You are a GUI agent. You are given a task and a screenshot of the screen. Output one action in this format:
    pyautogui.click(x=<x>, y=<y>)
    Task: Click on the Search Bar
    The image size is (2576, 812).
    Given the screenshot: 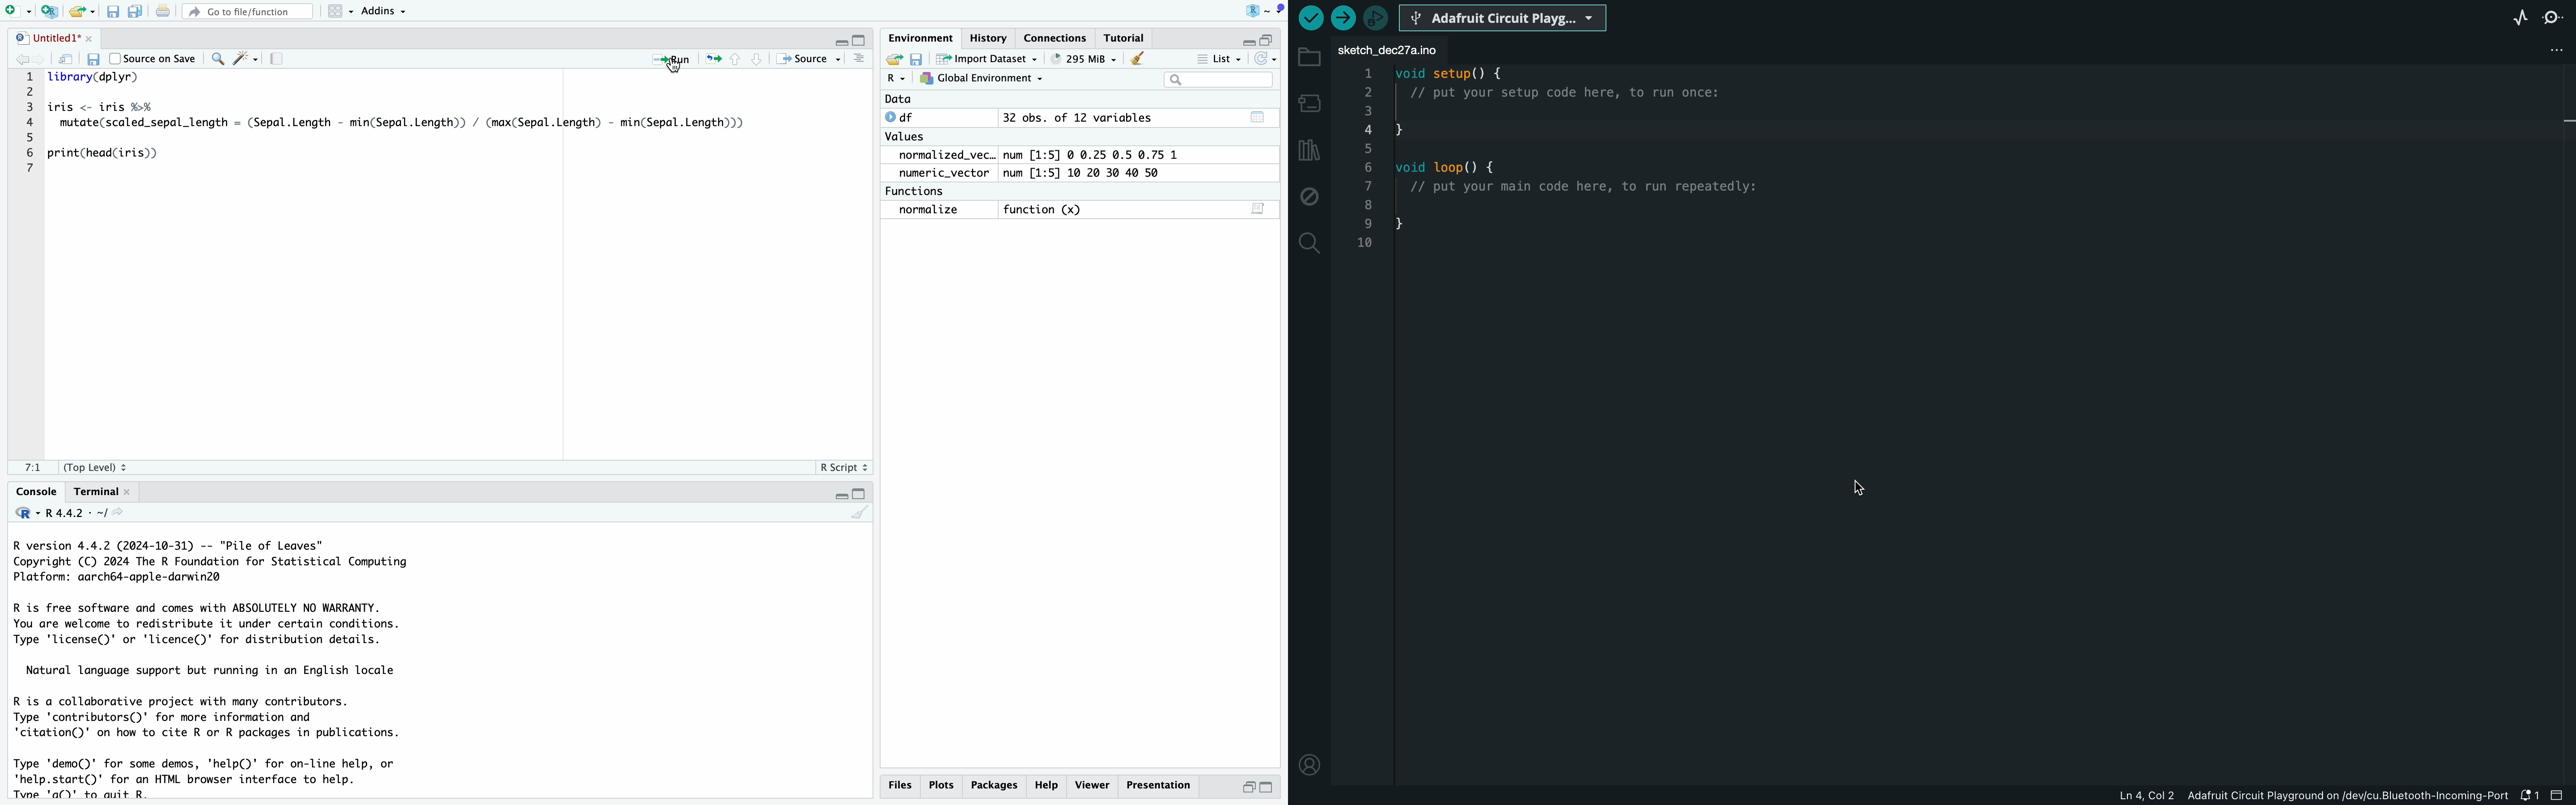 What is the action you would take?
    pyautogui.click(x=1218, y=81)
    